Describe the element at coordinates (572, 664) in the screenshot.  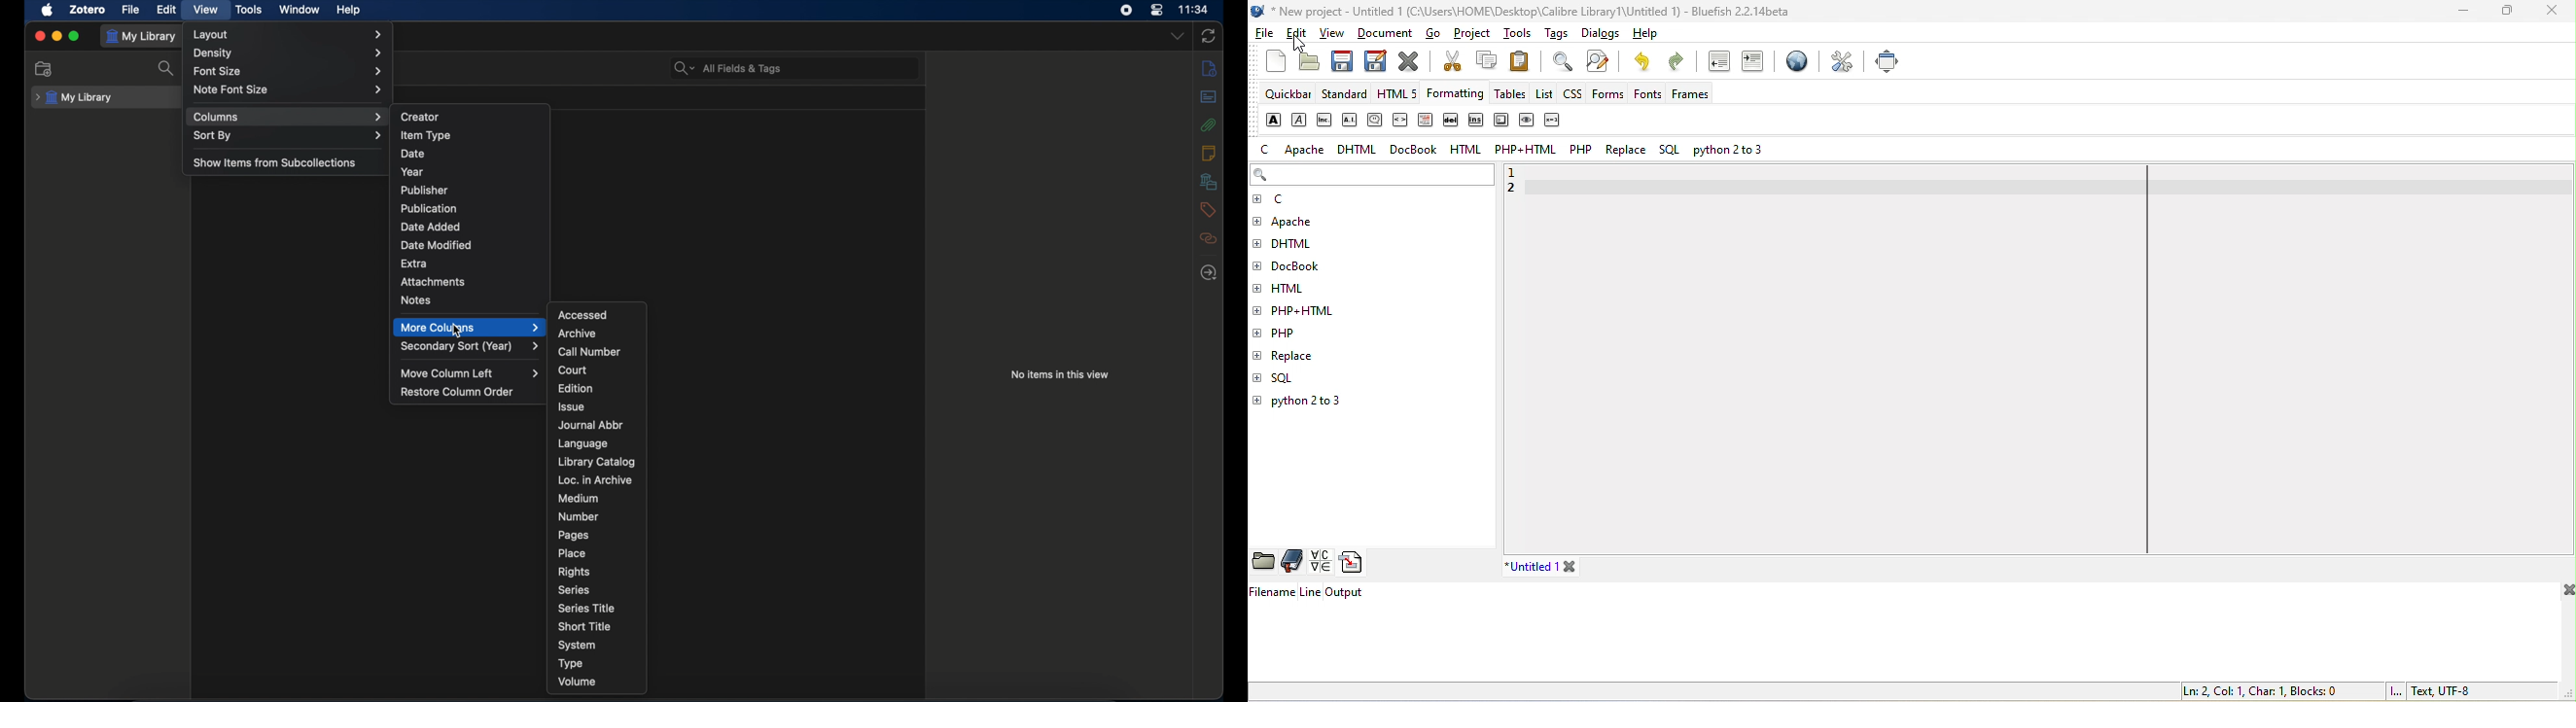
I see `type` at that location.